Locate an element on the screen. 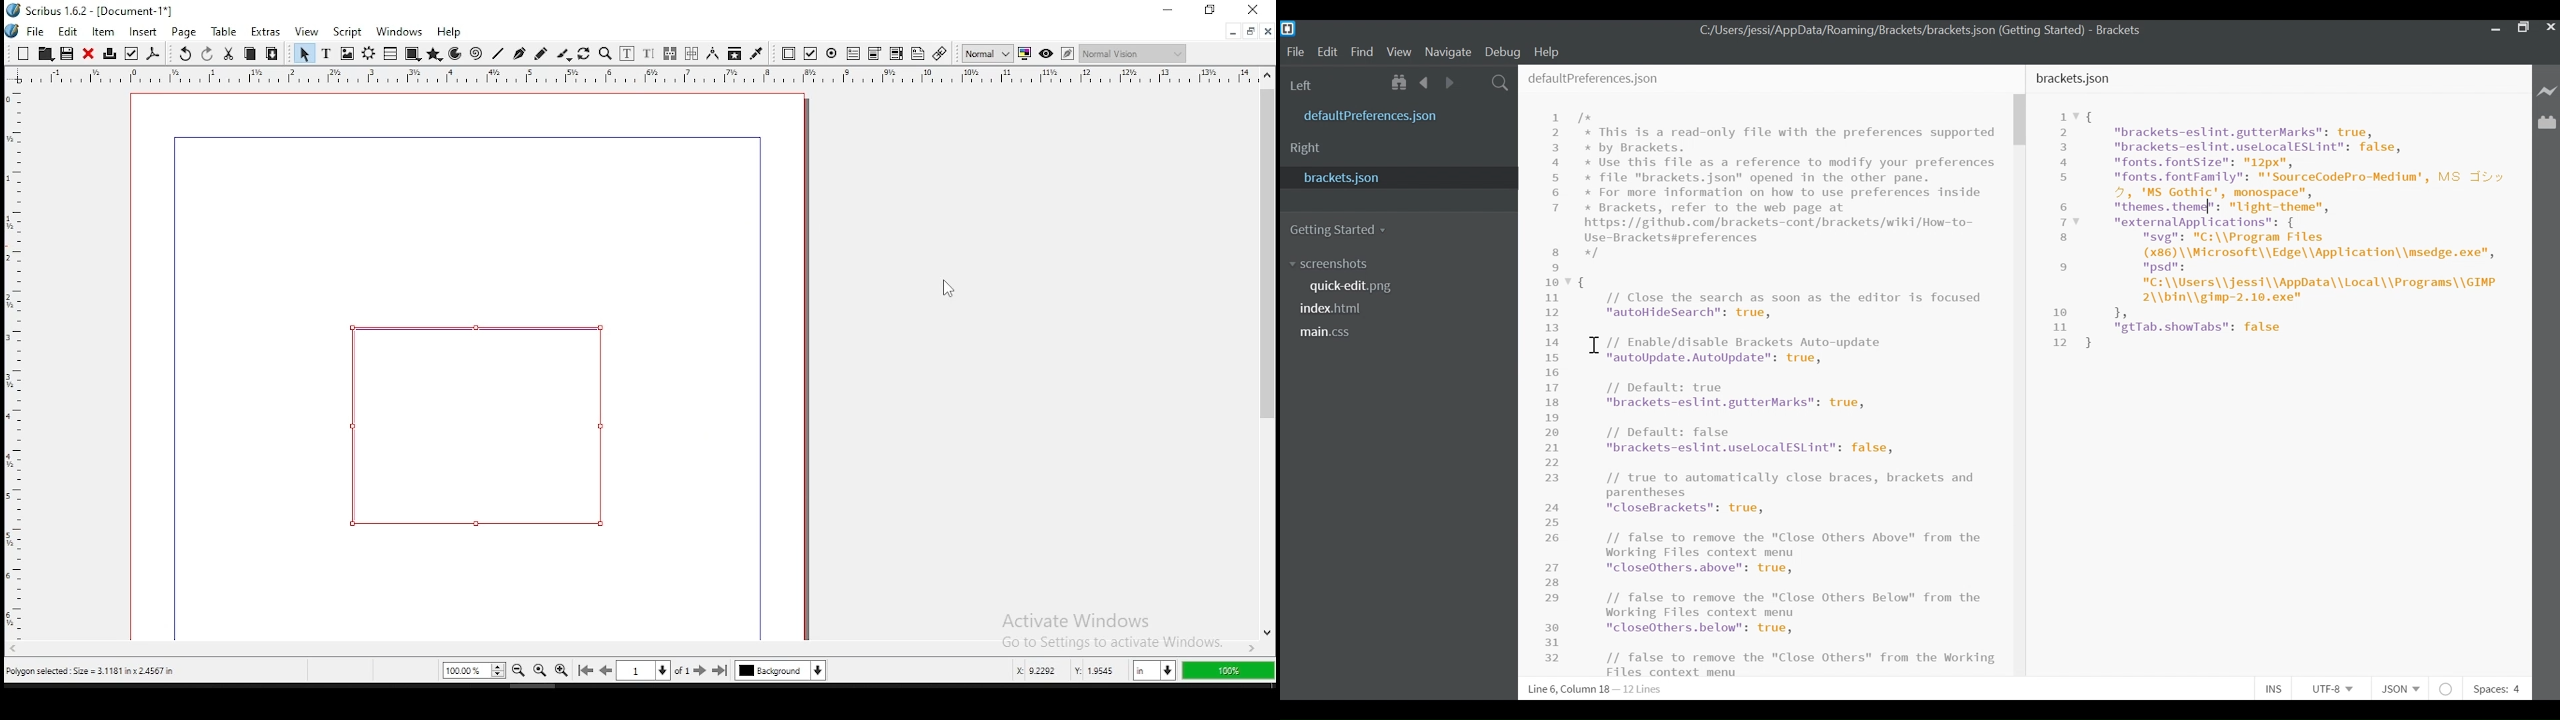  paste is located at coordinates (271, 54).